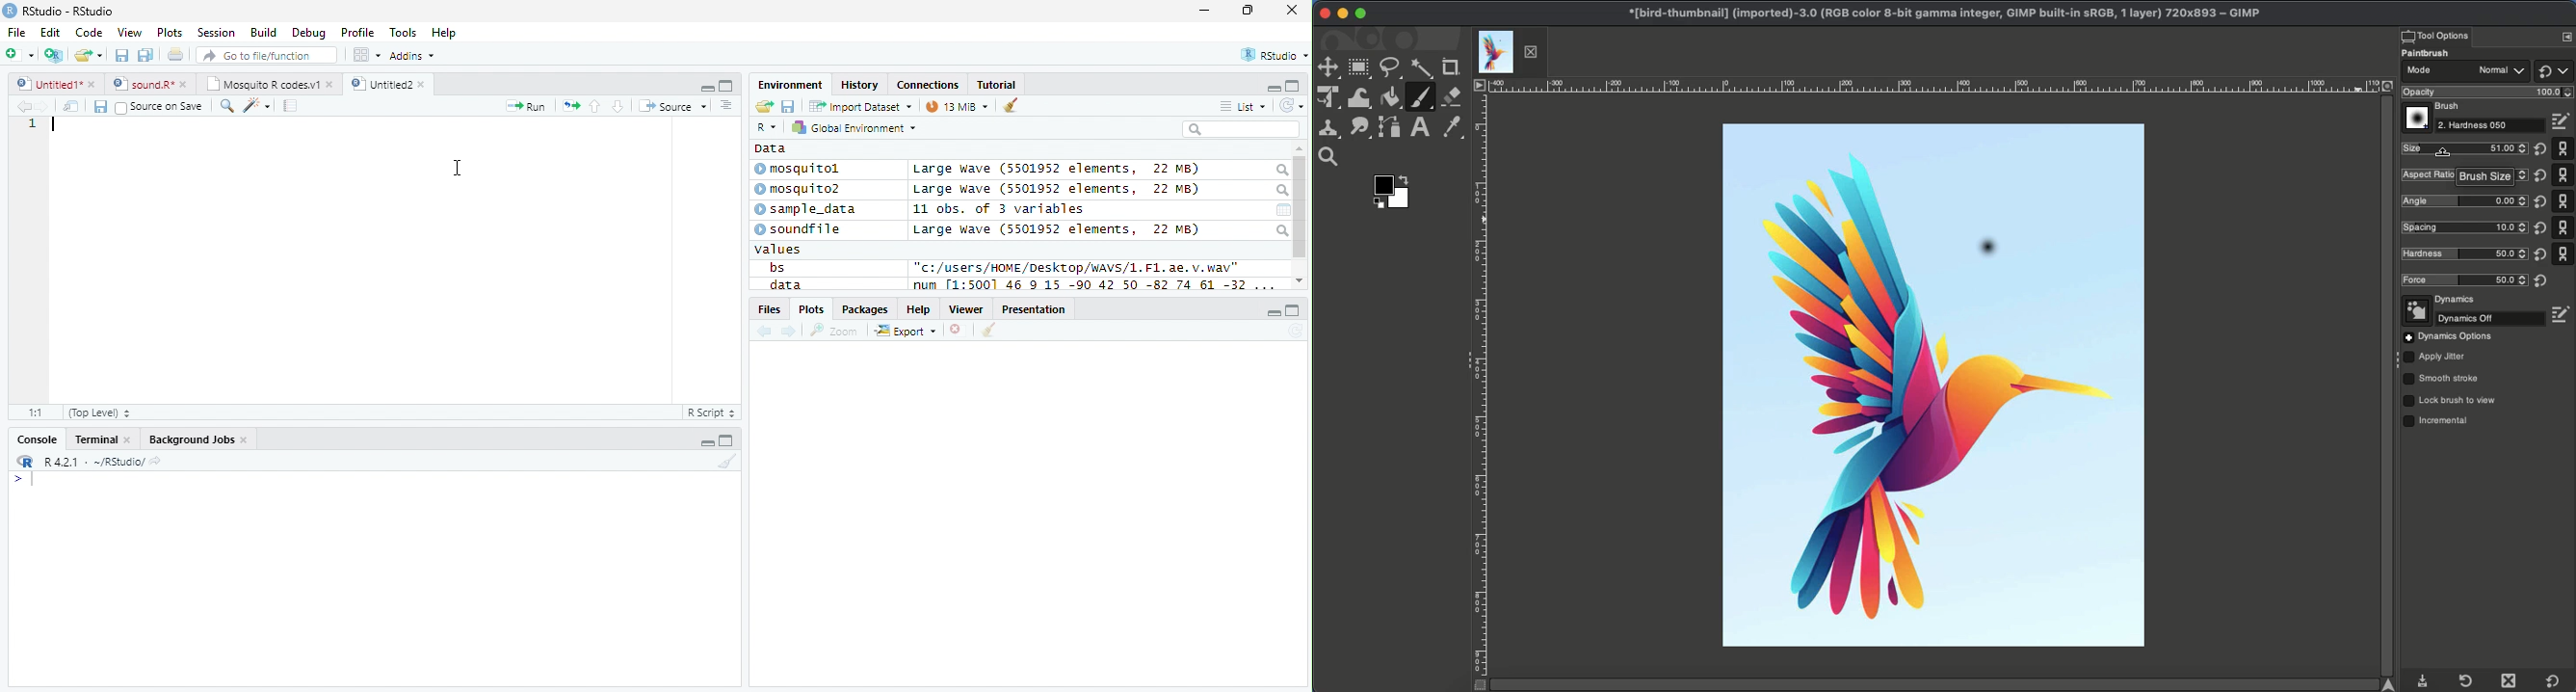 The width and height of the screenshot is (2576, 700). What do you see at coordinates (1509, 52) in the screenshot?
I see `Tab` at bounding box center [1509, 52].